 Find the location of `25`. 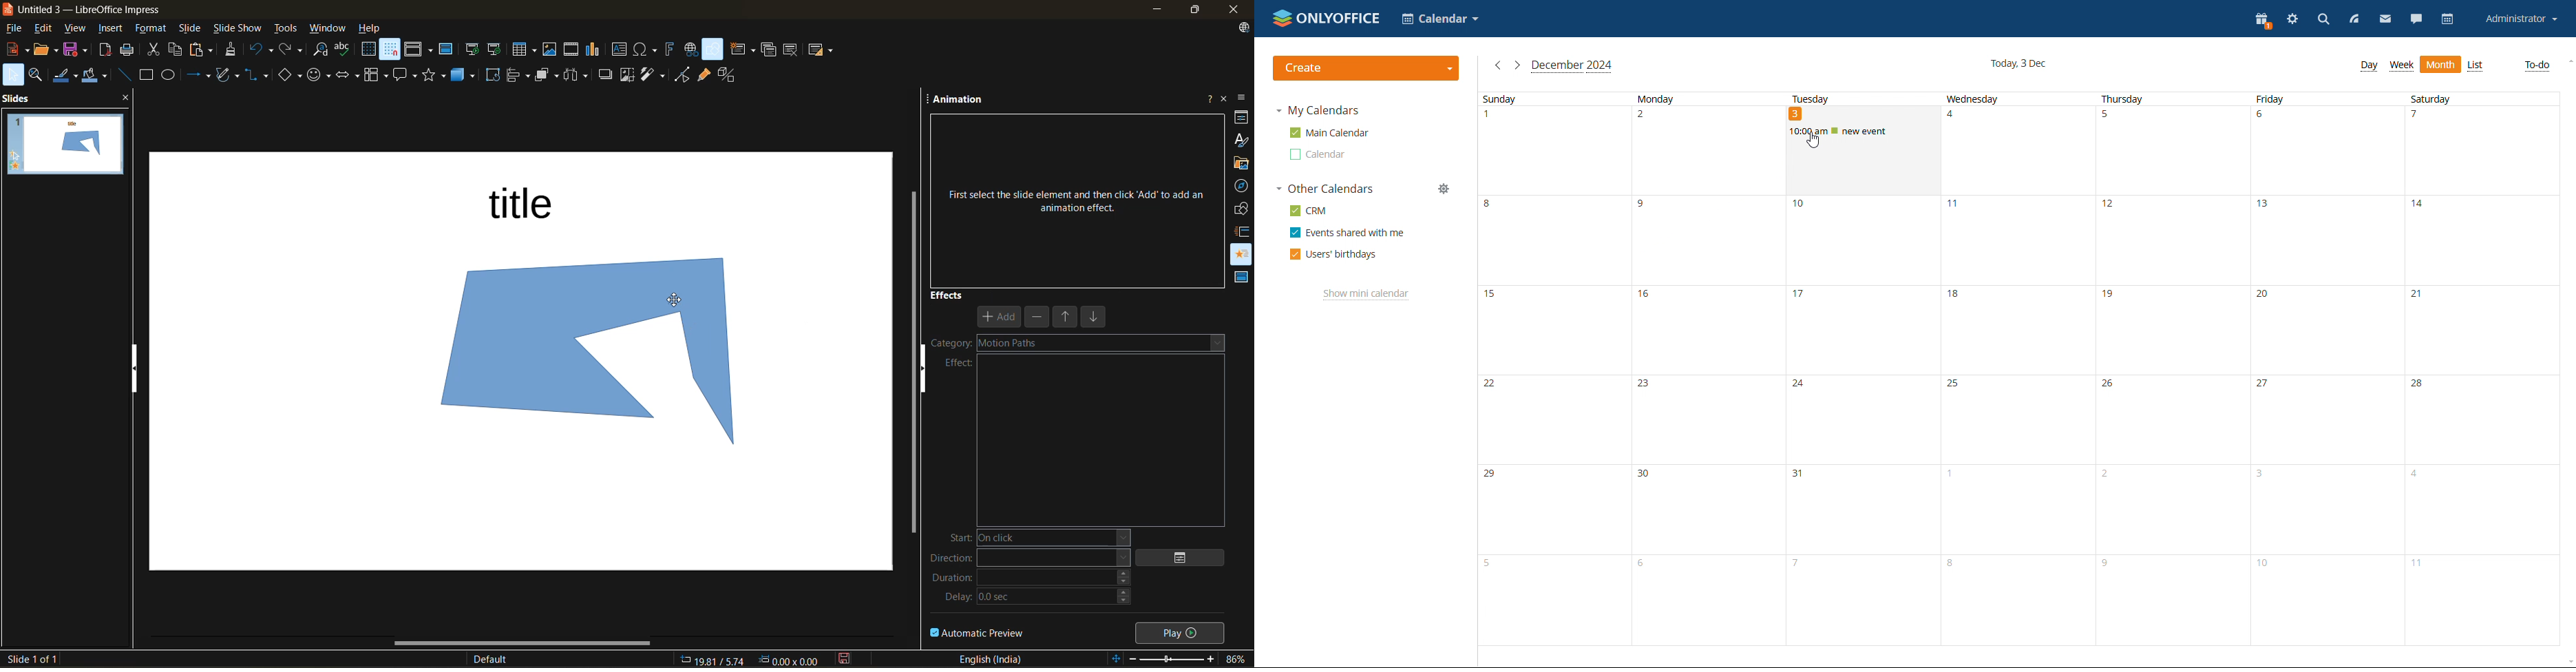

25 is located at coordinates (2016, 420).